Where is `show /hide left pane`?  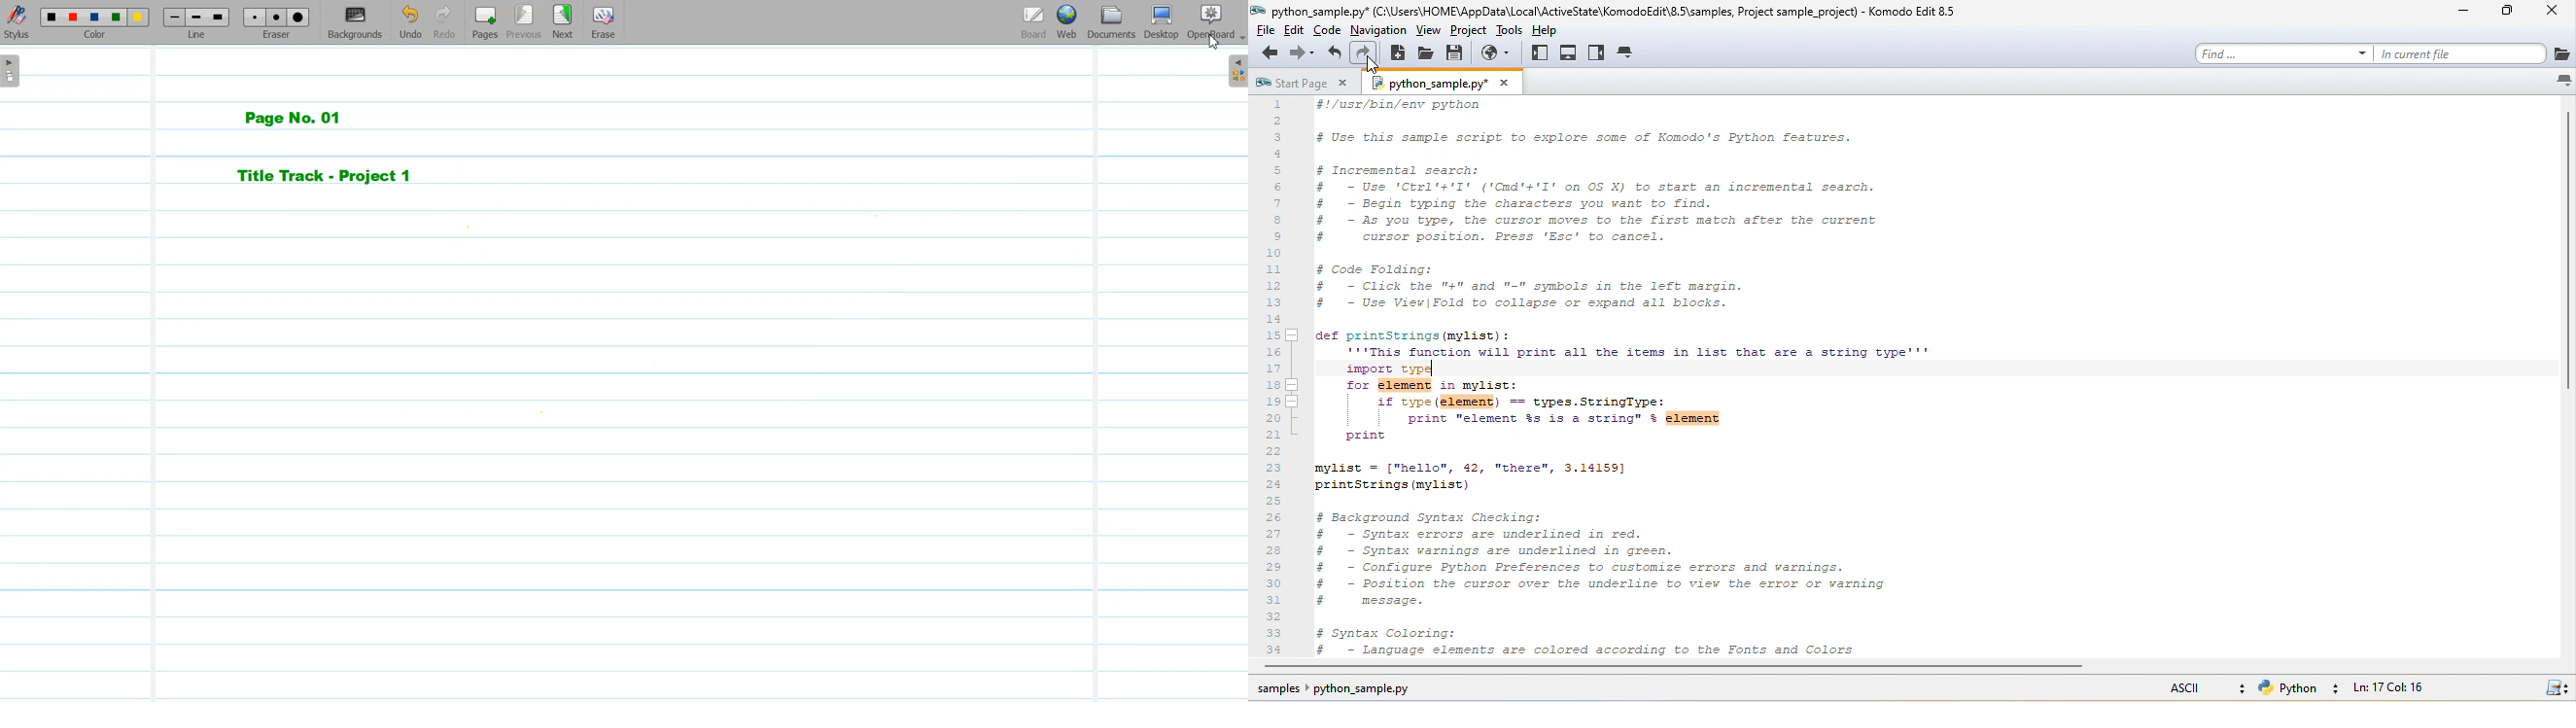
show /hide left pane is located at coordinates (1541, 55).